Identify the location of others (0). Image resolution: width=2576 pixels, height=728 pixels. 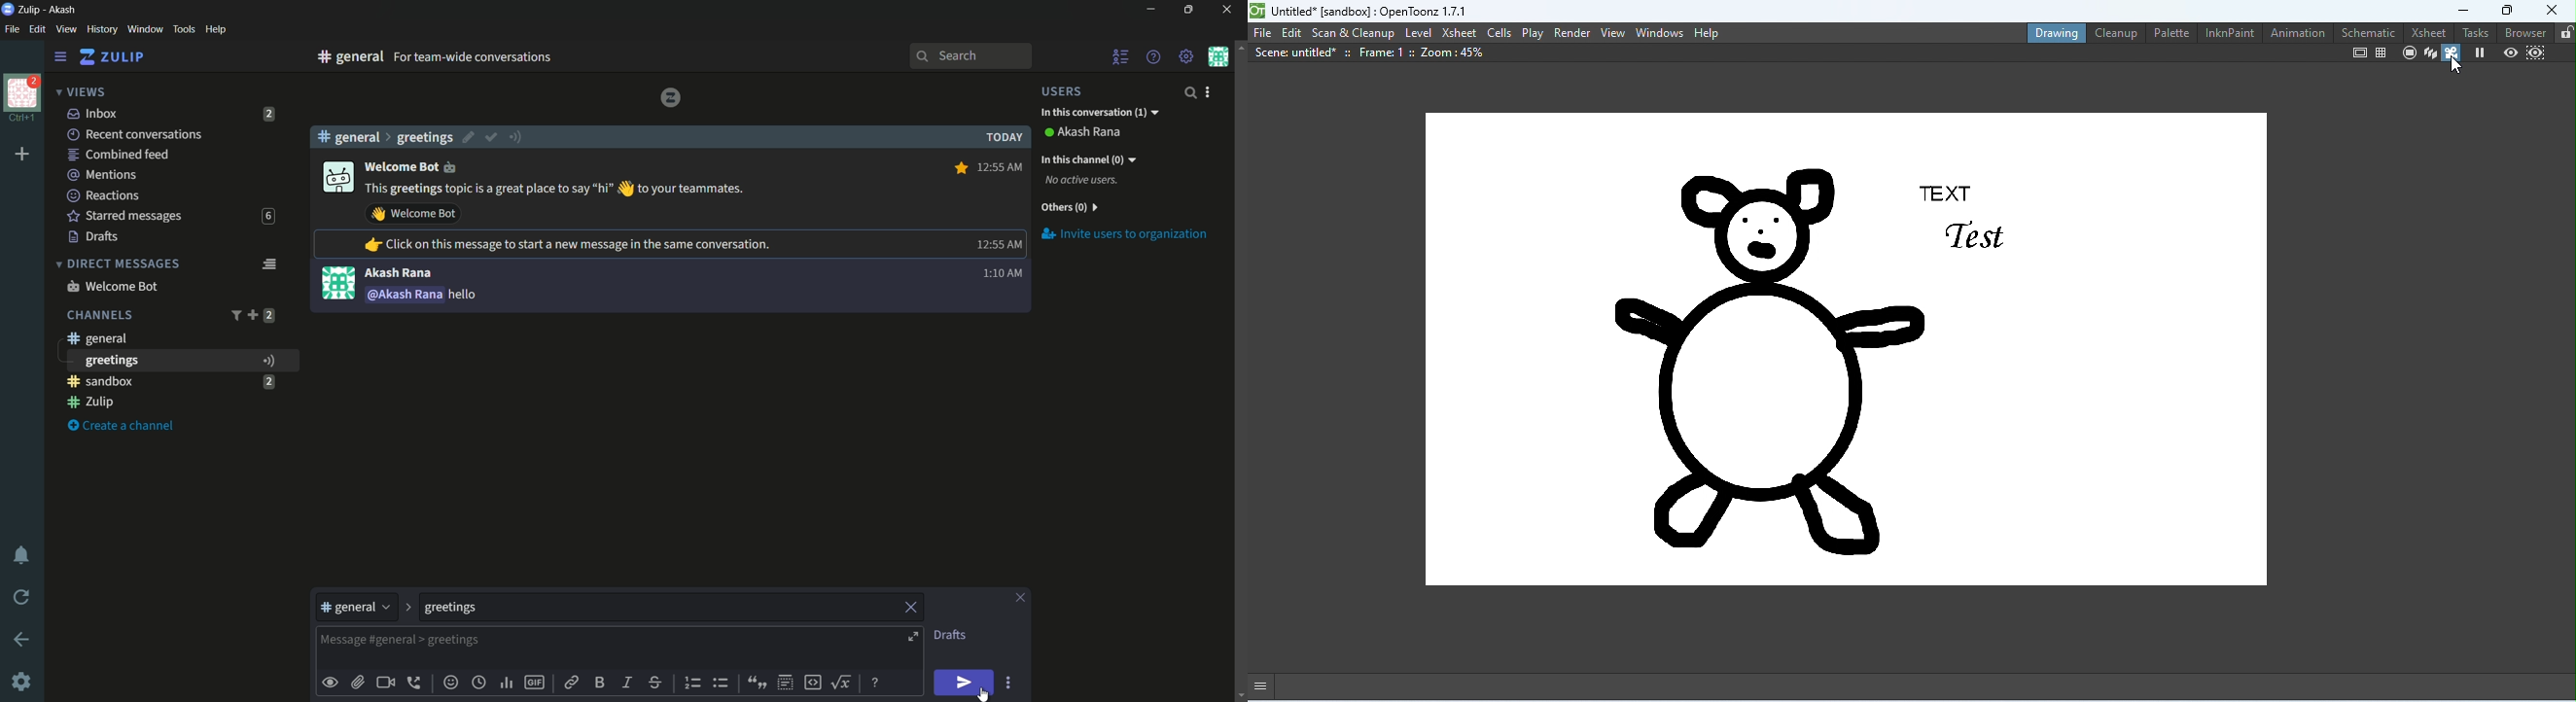
(1069, 209).